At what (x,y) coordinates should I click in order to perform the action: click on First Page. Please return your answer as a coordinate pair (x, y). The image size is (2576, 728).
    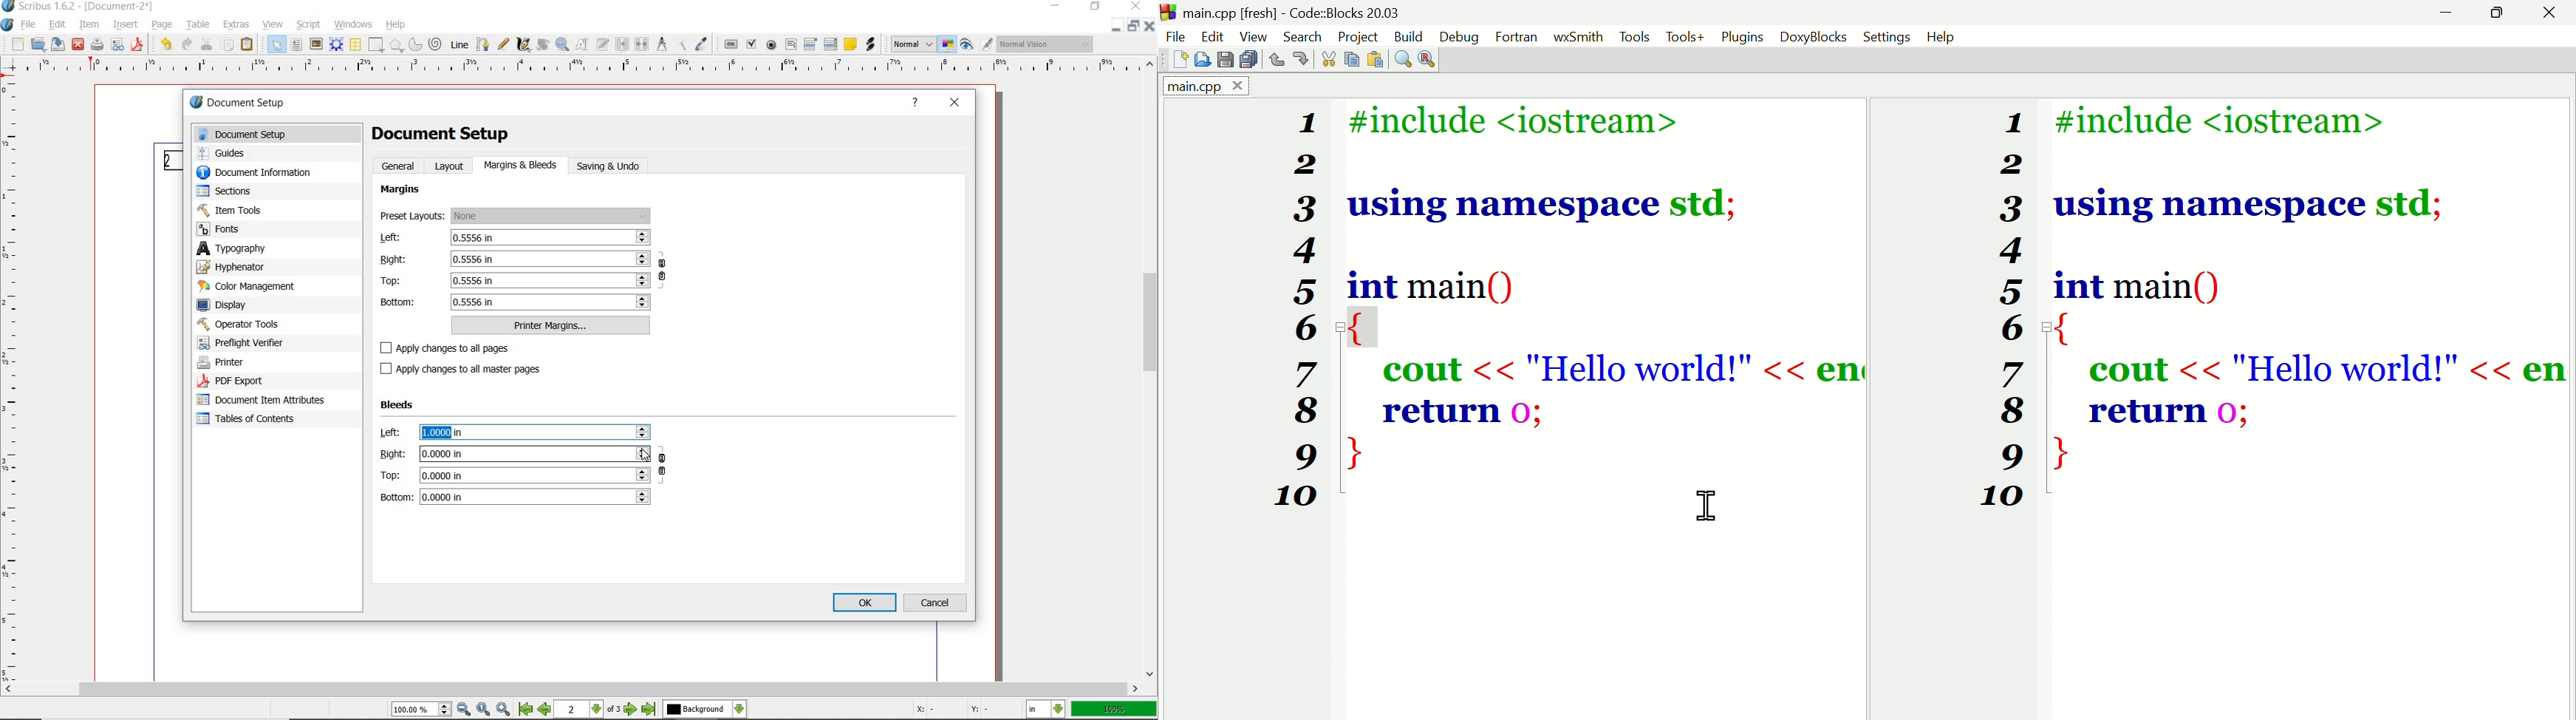
    Looking at the image, I should click on (525, 710).